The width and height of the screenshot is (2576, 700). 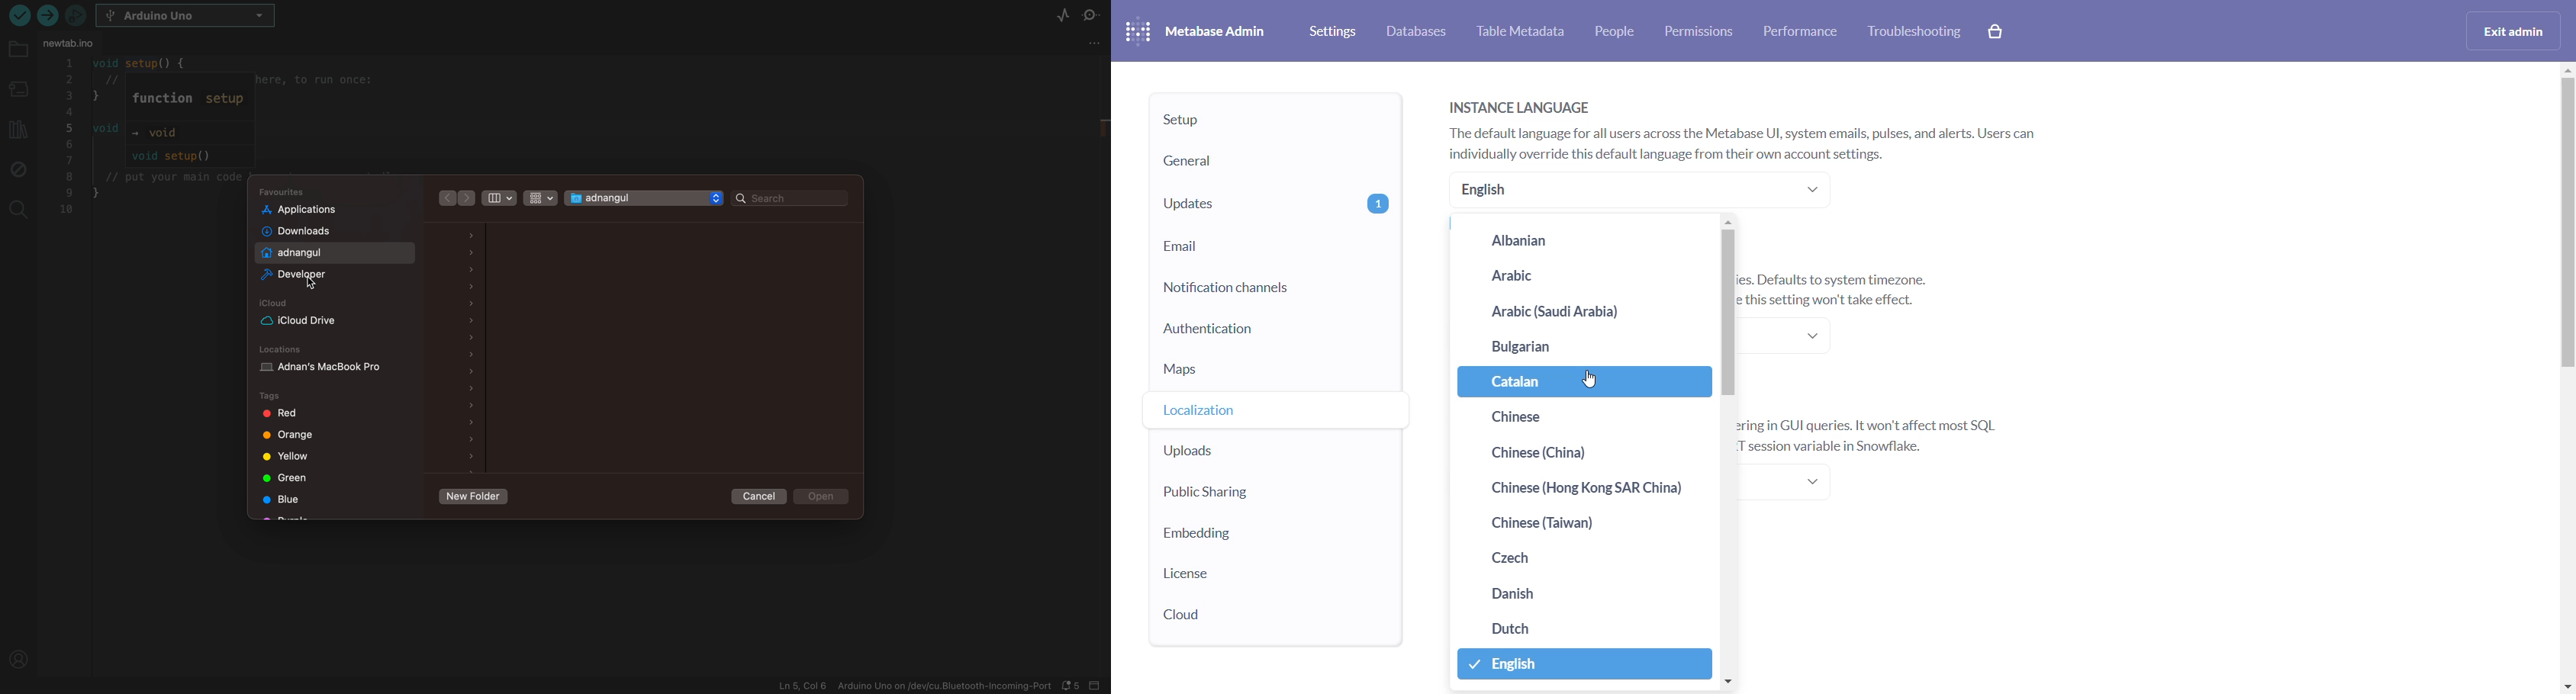 What do you see at coordinates (1995, 31) in the screenshot?
I see `cart` at bounding box center [1995, 31].